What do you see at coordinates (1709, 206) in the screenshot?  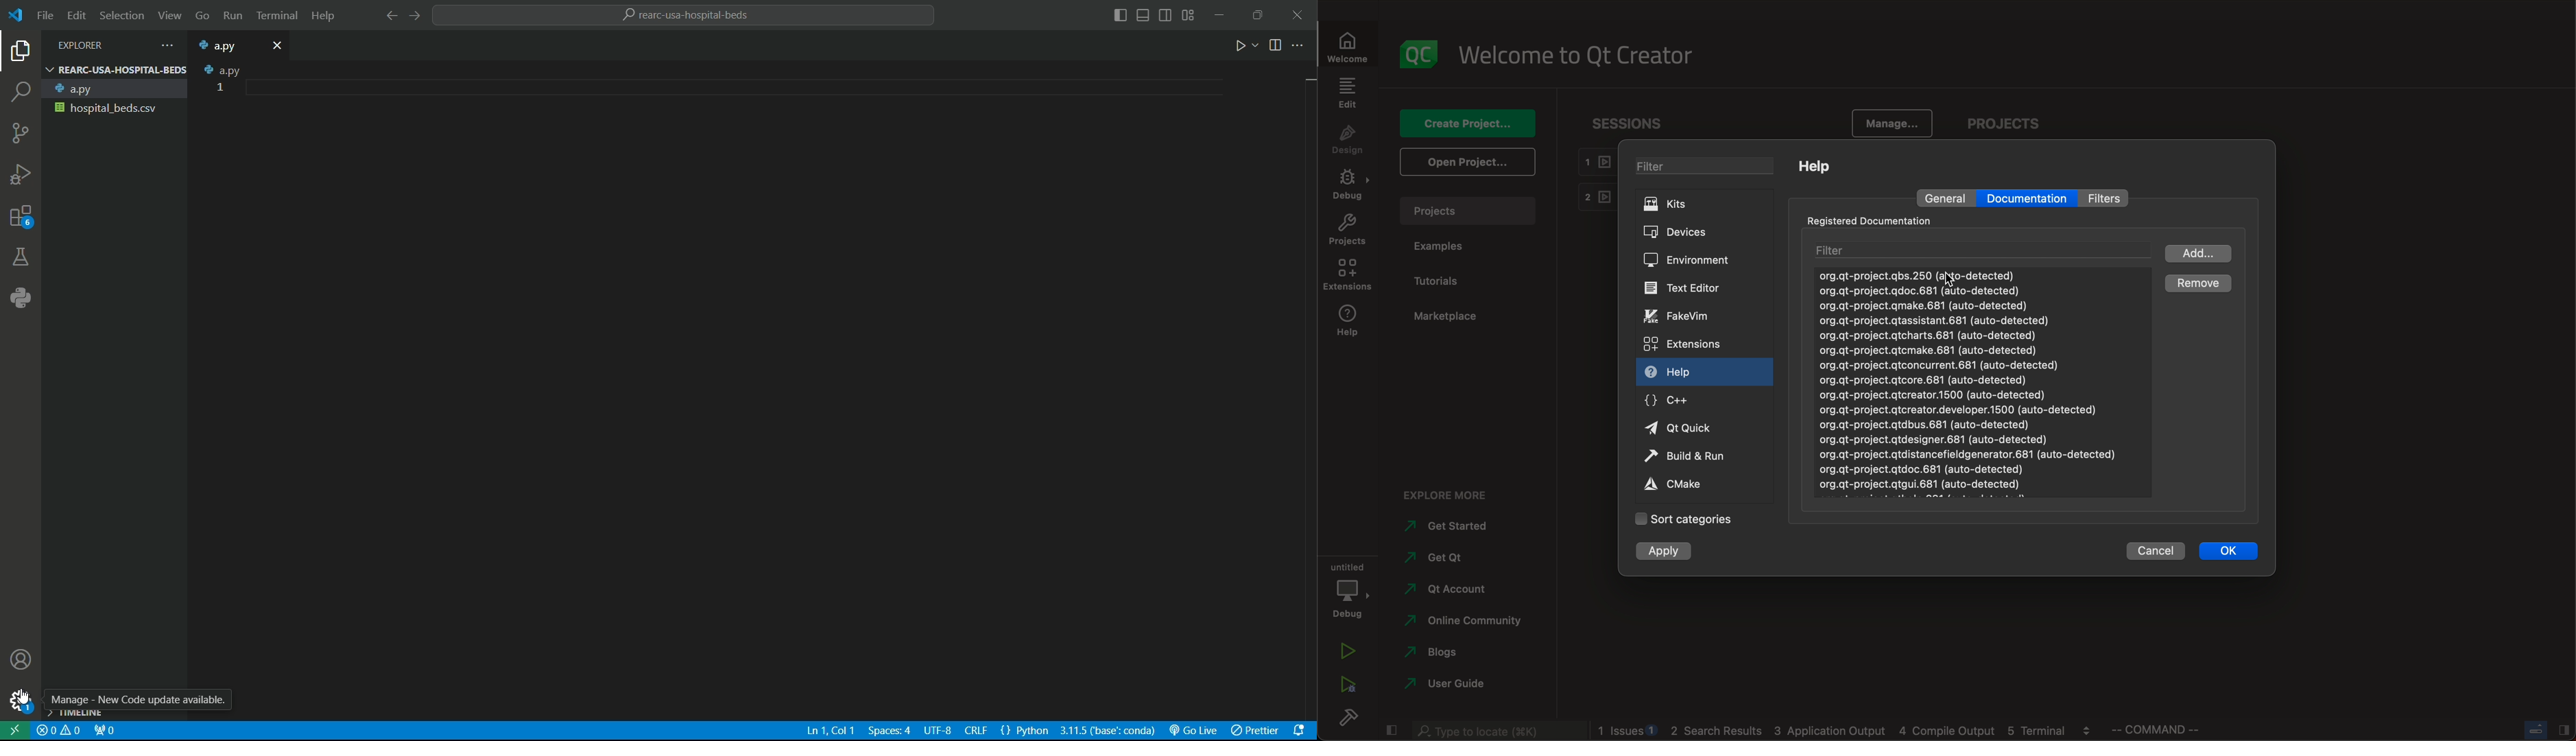 I see `kits` at bounding box center [1709, 206].